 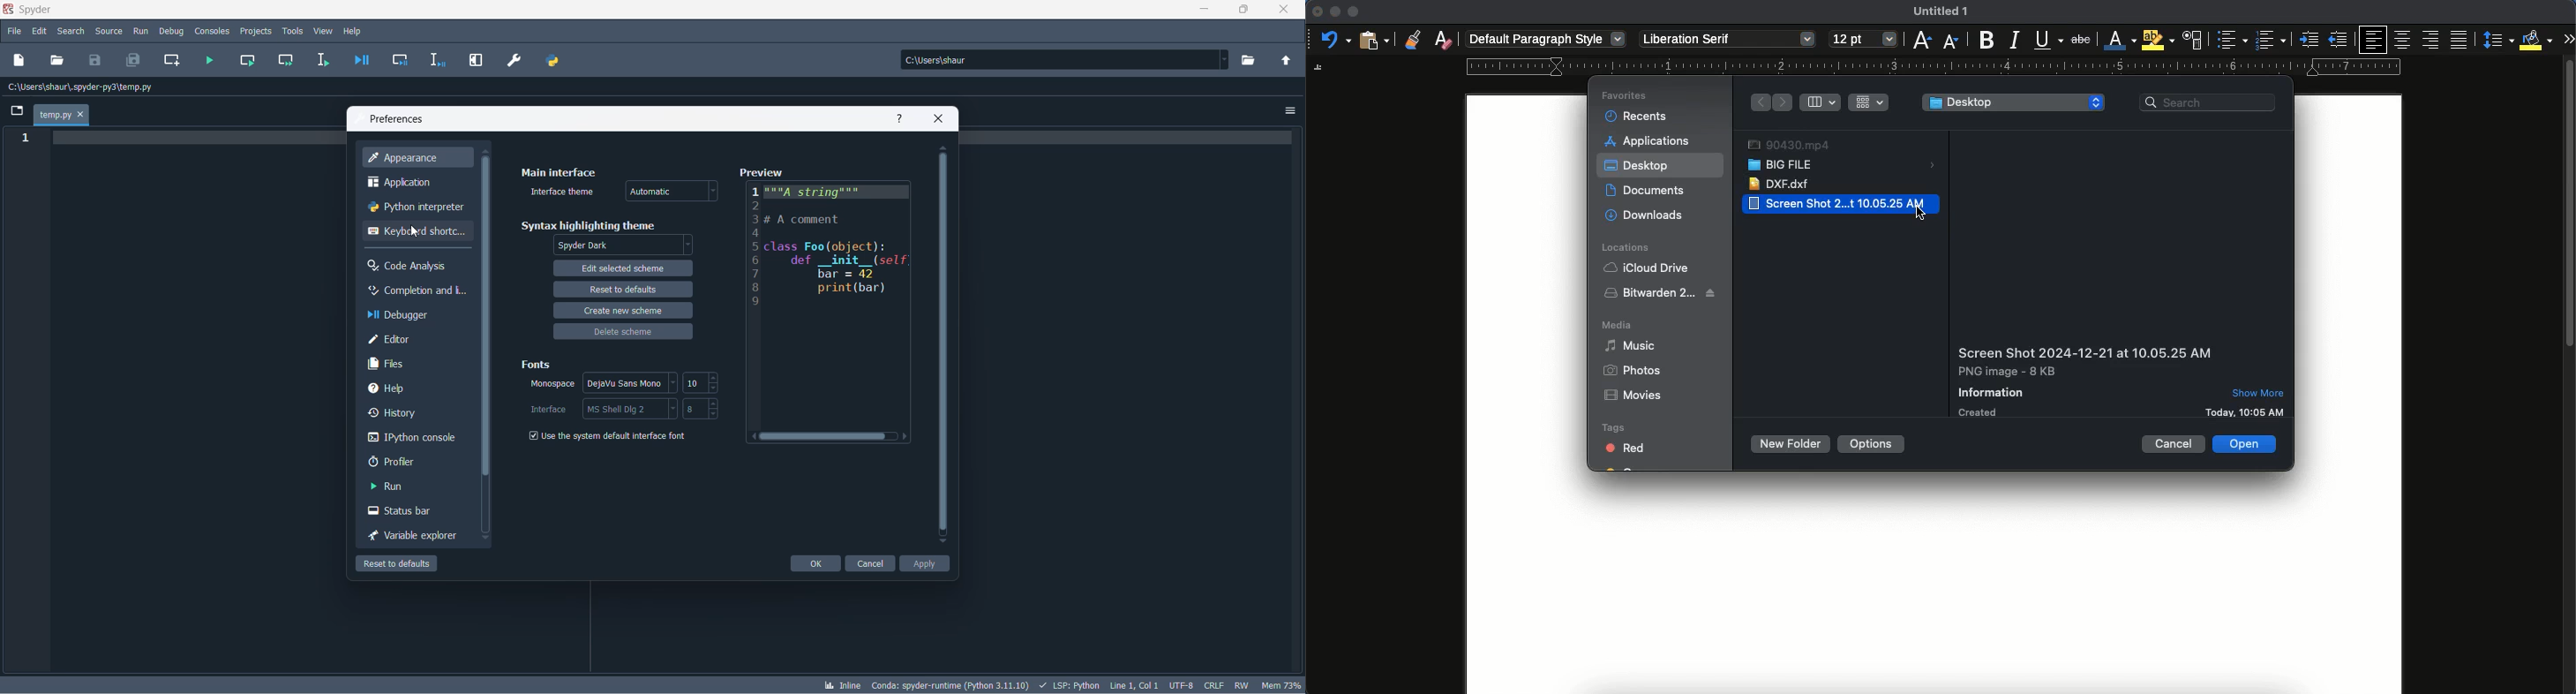 I want to click on python interpreter, so click(x=418, y=208).